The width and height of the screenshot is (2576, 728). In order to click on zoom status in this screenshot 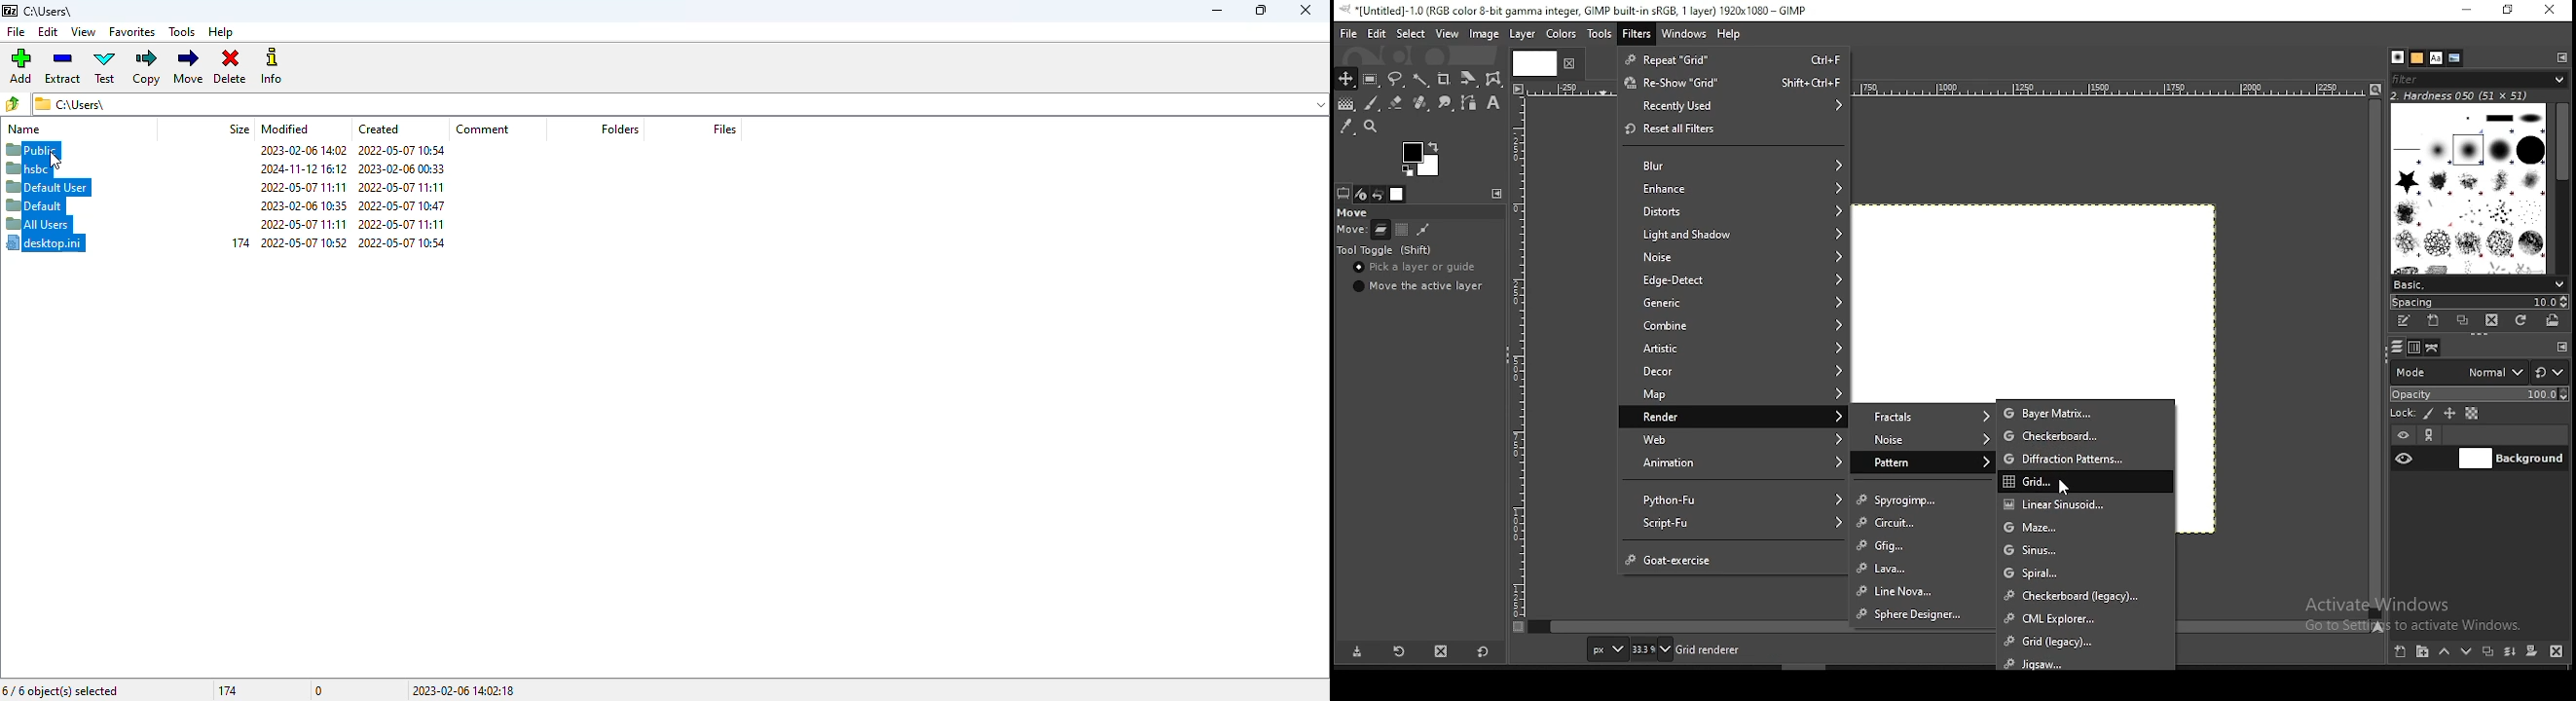, I will do `click(1652, 649)`.